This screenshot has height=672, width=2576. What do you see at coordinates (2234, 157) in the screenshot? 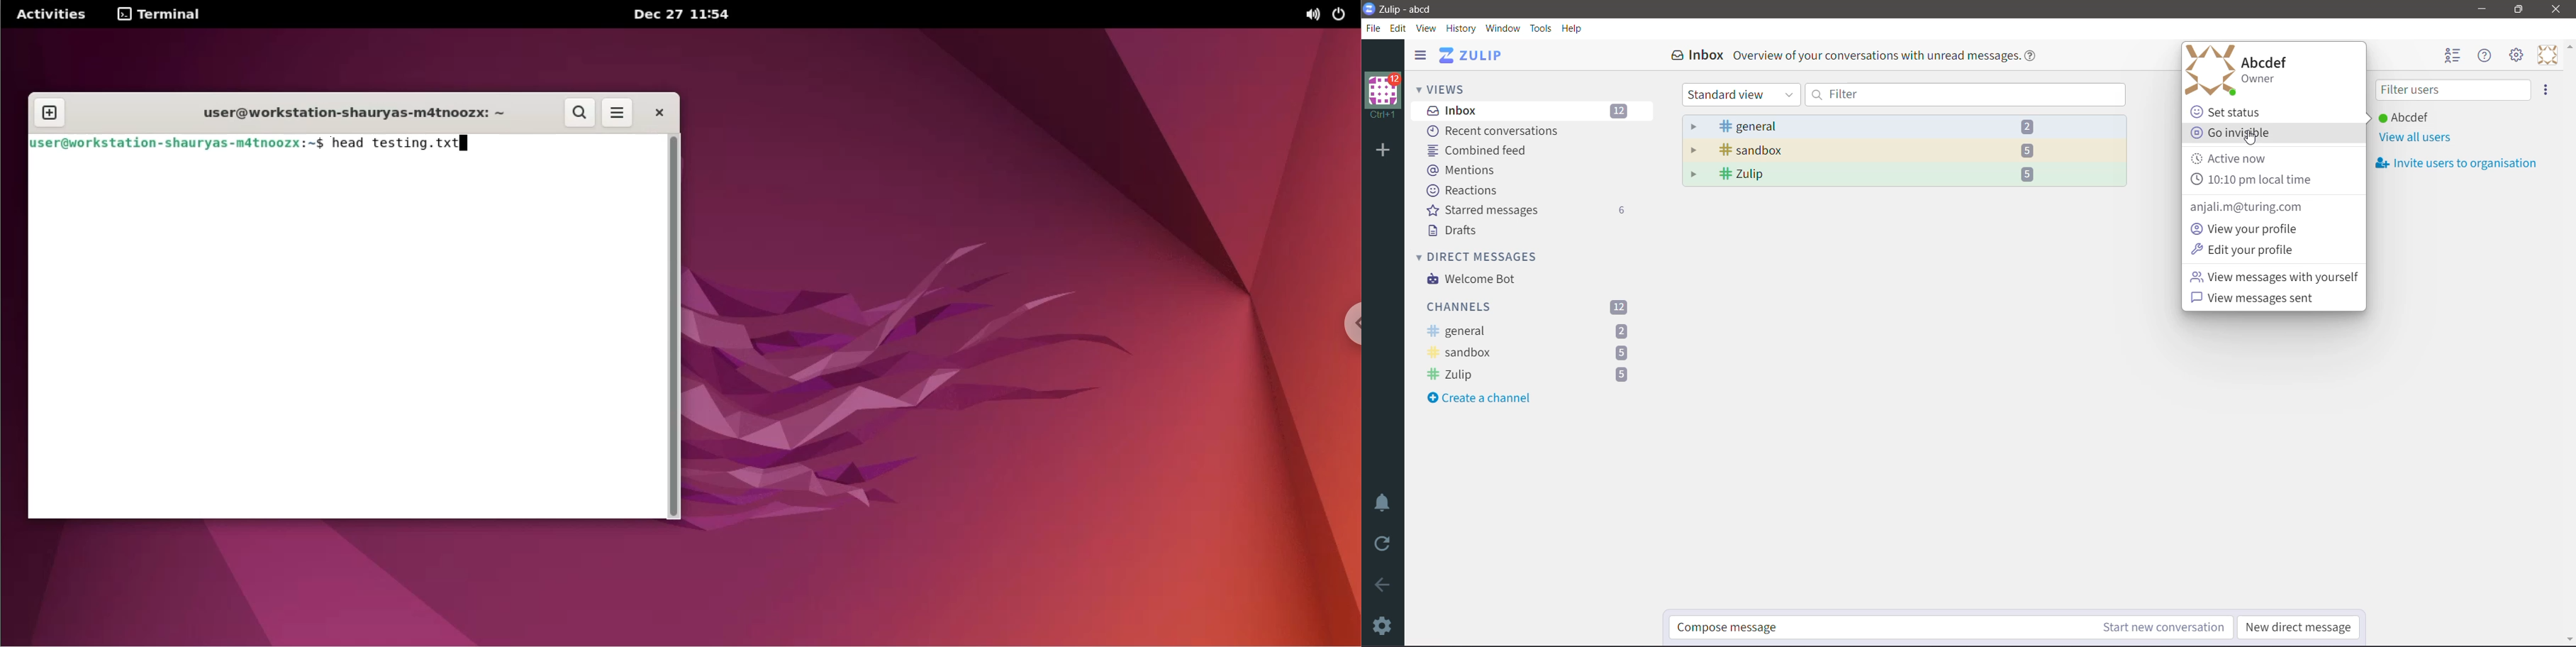
I see `Active now` at bounding box center [2234, 157].